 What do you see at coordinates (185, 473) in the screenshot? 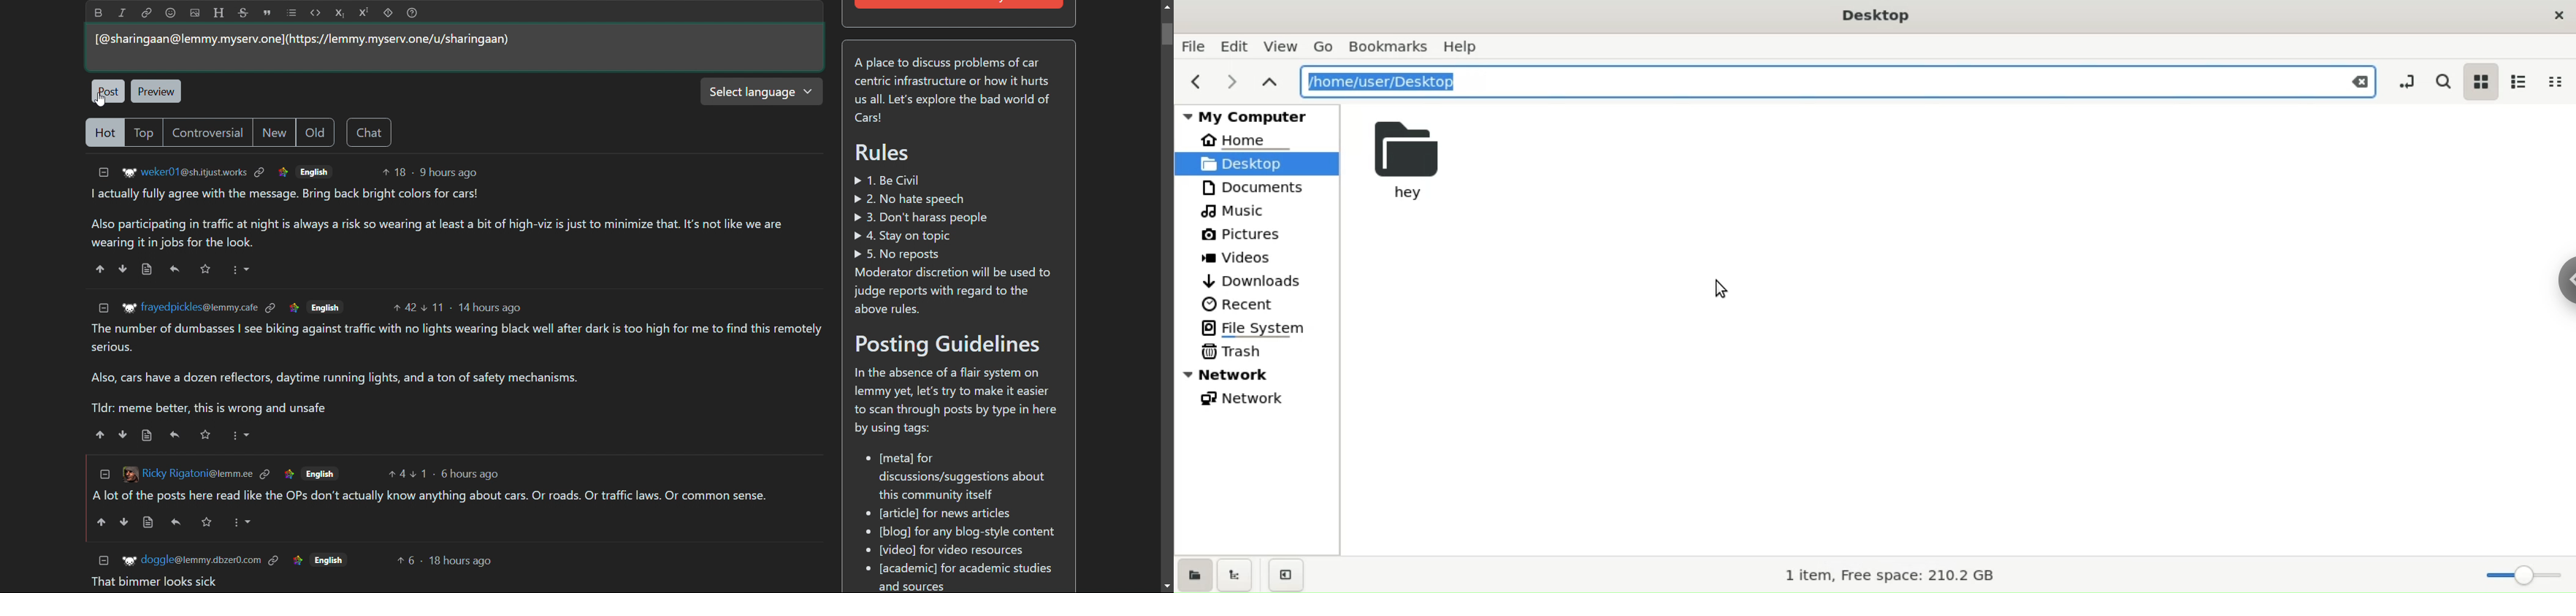
I see `[3 Ricky Rigatoni@lemm.ee` at bounding box center [185, 473].